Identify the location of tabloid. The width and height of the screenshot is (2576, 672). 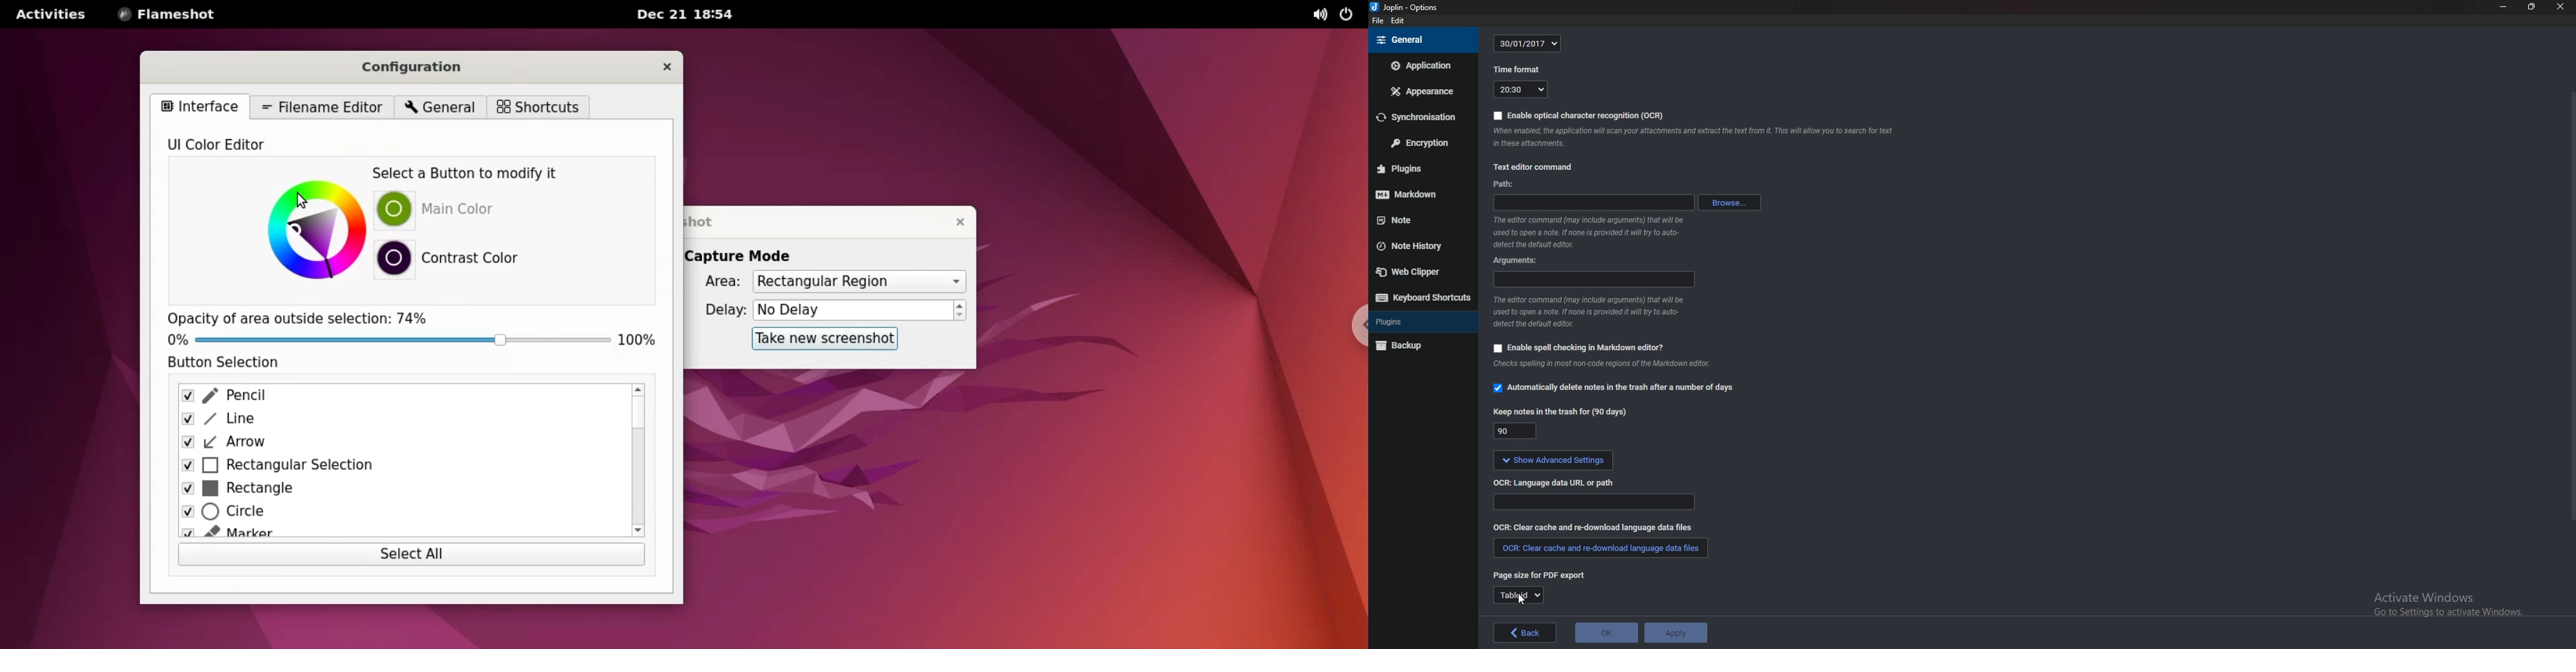
(1518, 595).